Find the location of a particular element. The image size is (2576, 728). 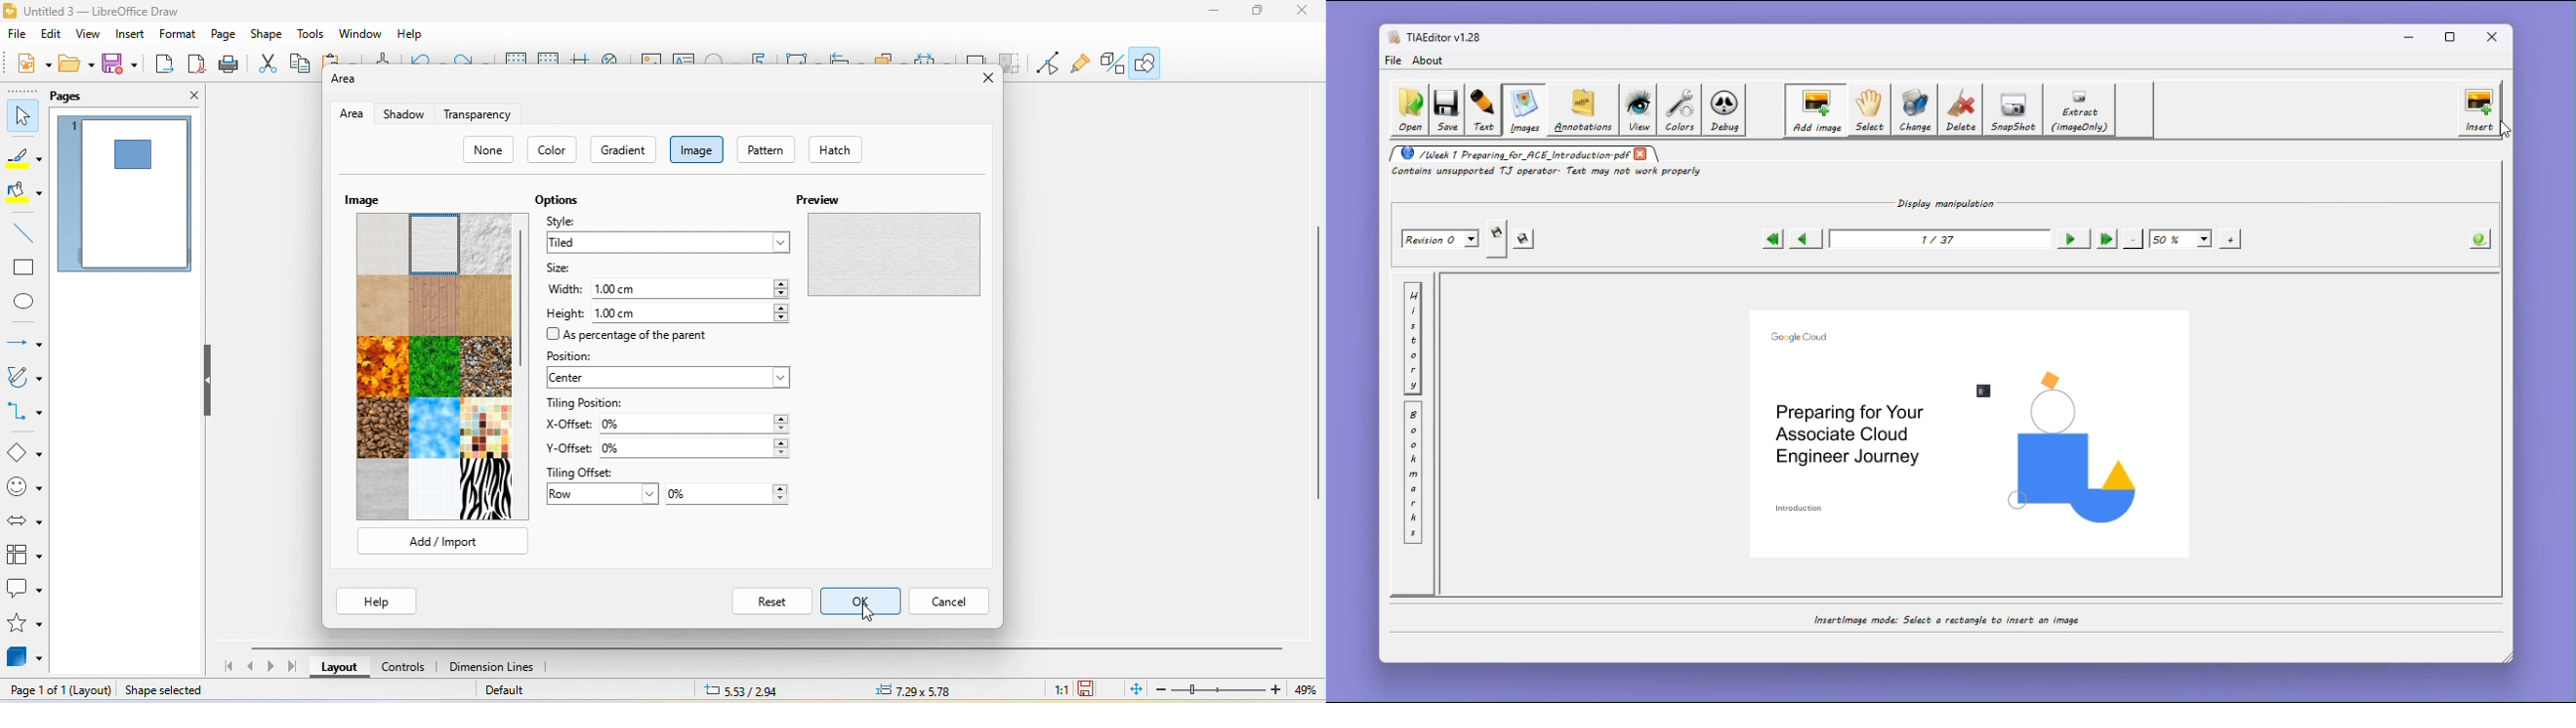

callout shape is located at coordinates (24, 592).